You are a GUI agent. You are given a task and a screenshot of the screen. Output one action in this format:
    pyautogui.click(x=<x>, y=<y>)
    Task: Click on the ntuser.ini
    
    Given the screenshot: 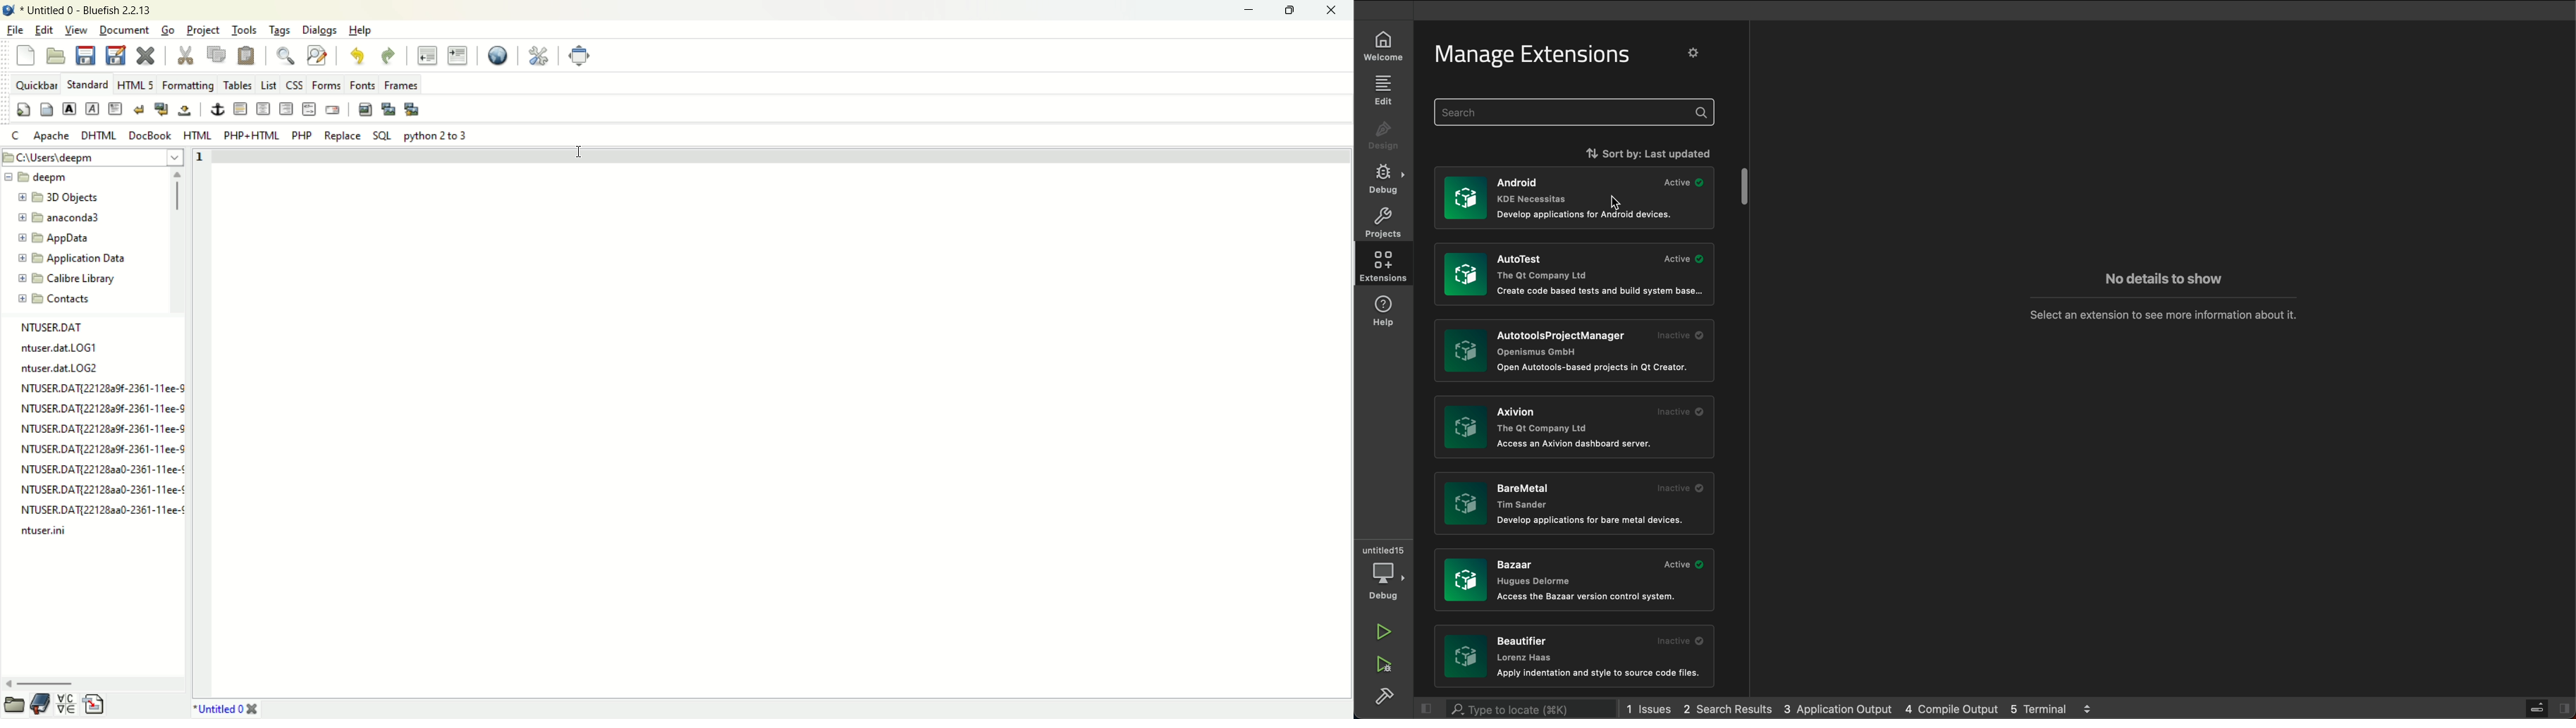 What is the action you would take?
    pyautogui.click(x=44, y=527)
    